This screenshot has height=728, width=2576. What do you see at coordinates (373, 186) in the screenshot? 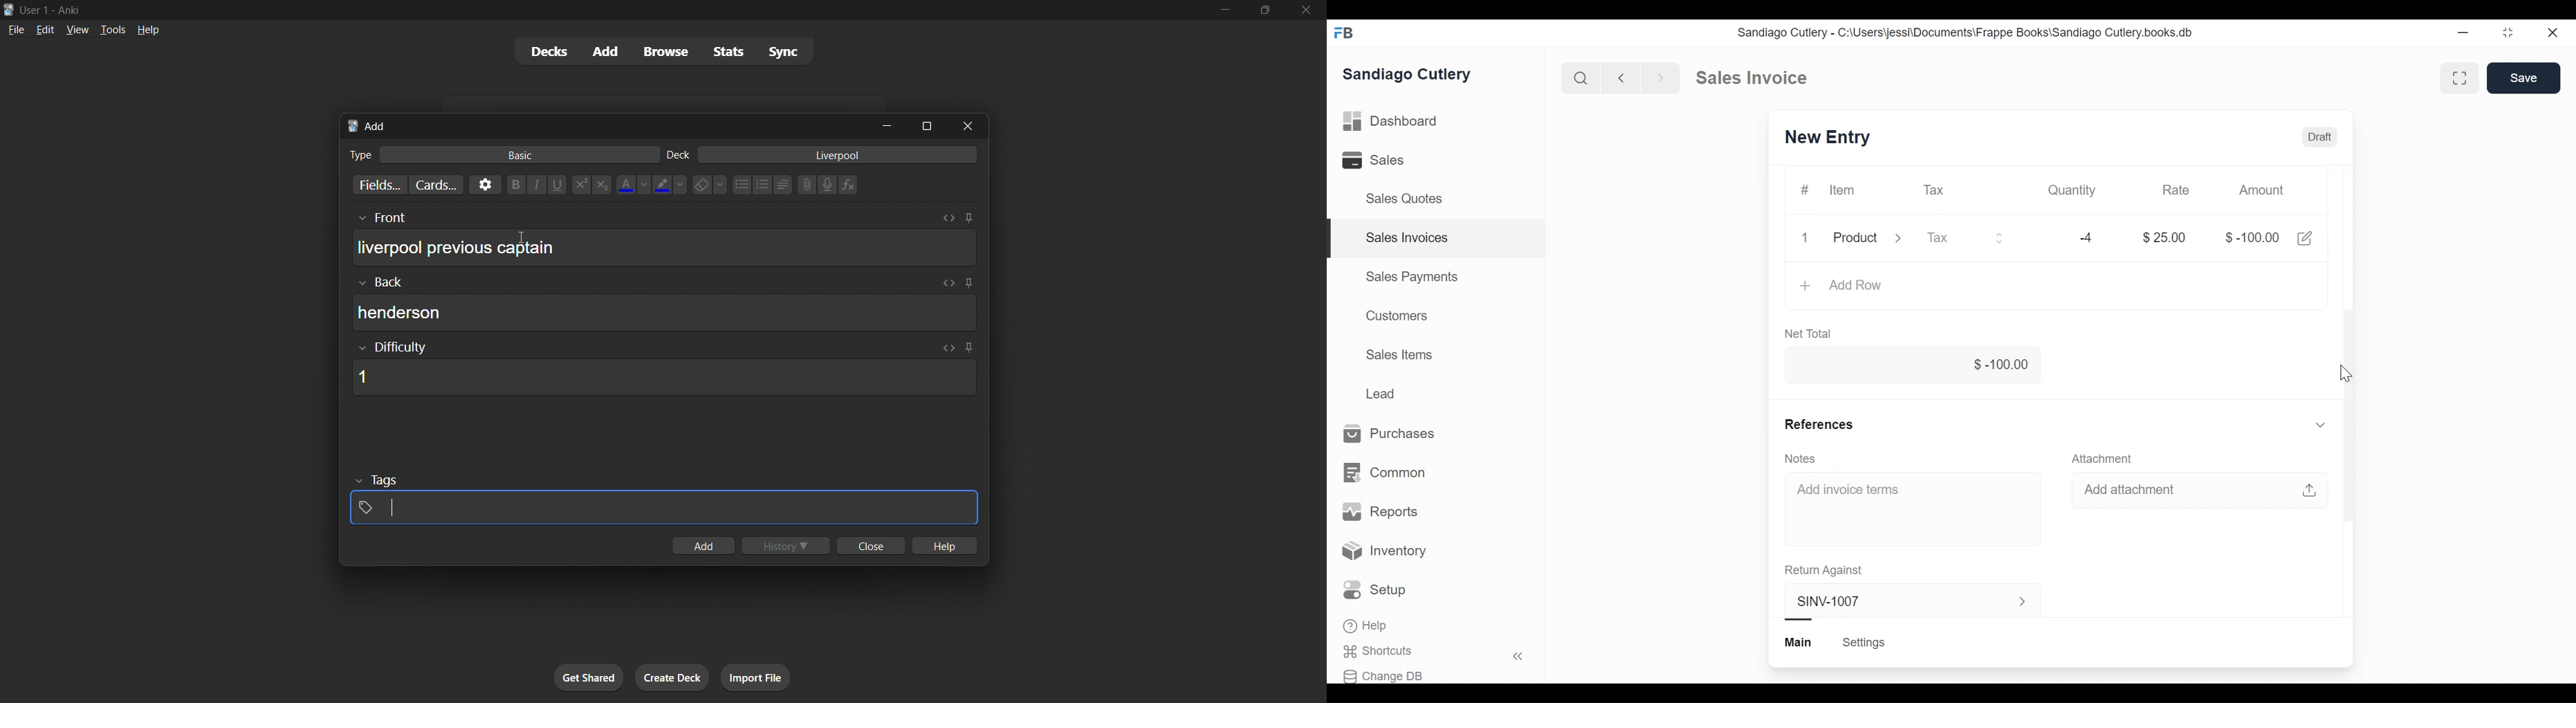
I see `customize fields` at bounding box center [373, 186].